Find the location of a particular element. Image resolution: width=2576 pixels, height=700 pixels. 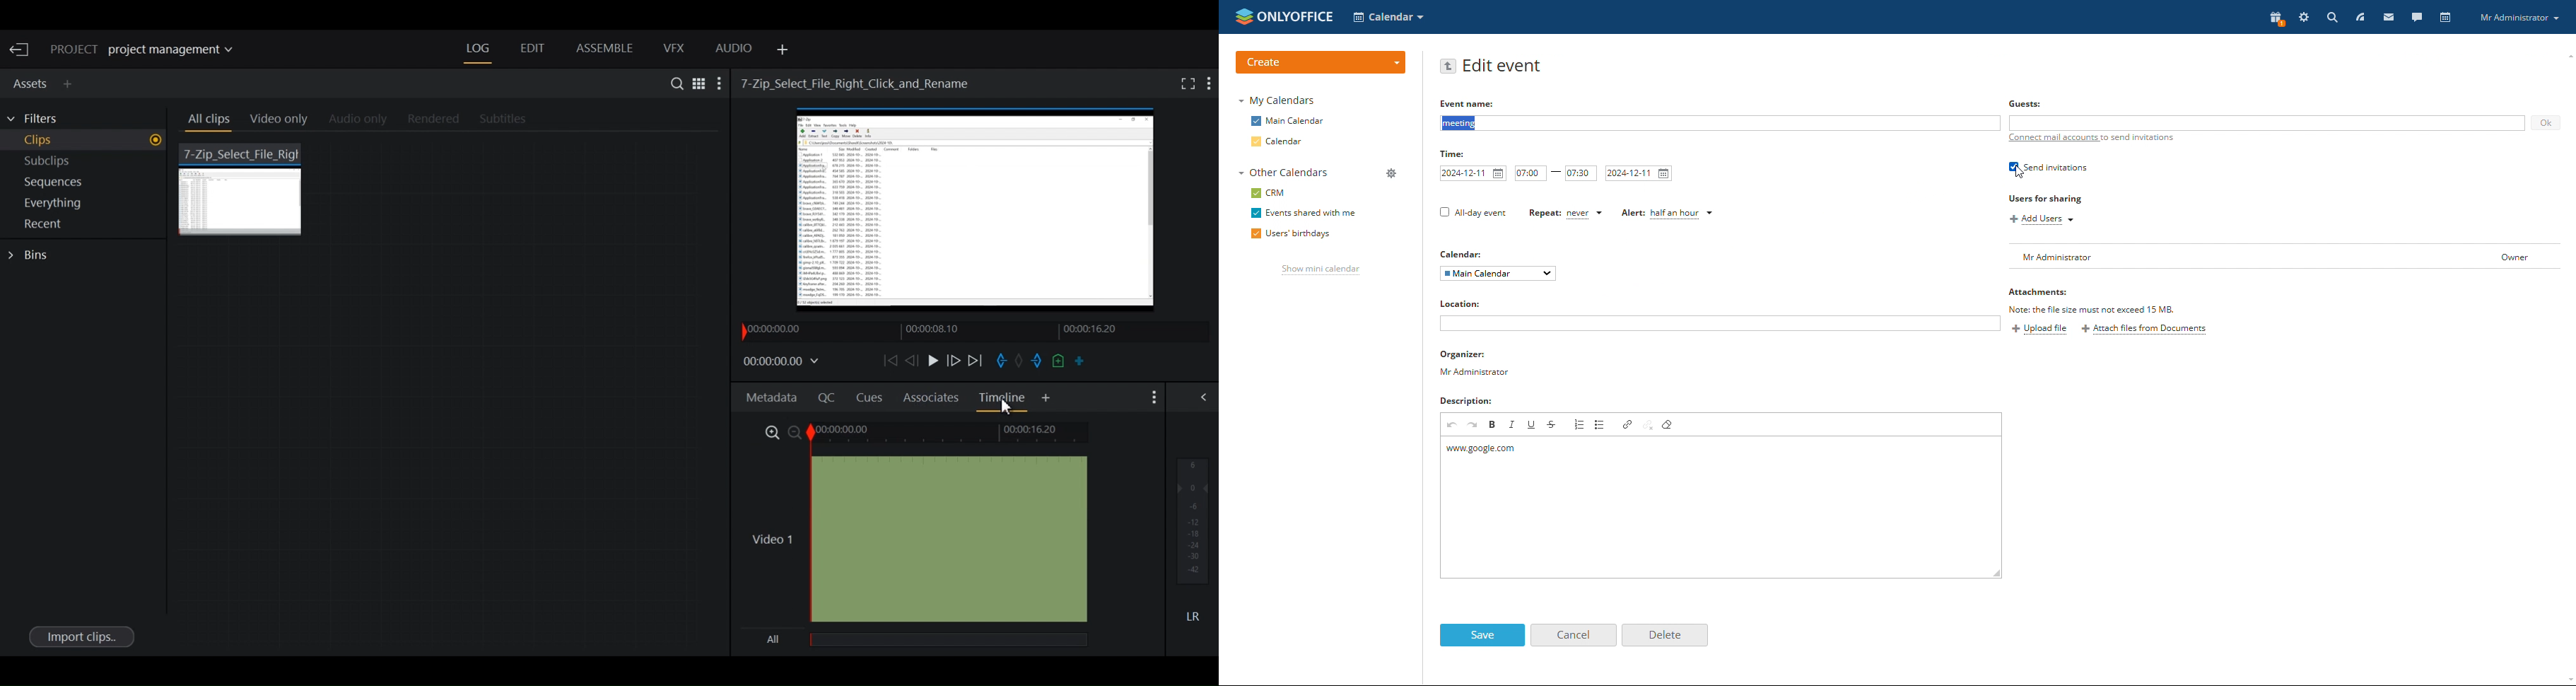

add guests is located at coordinates (2266, 123).